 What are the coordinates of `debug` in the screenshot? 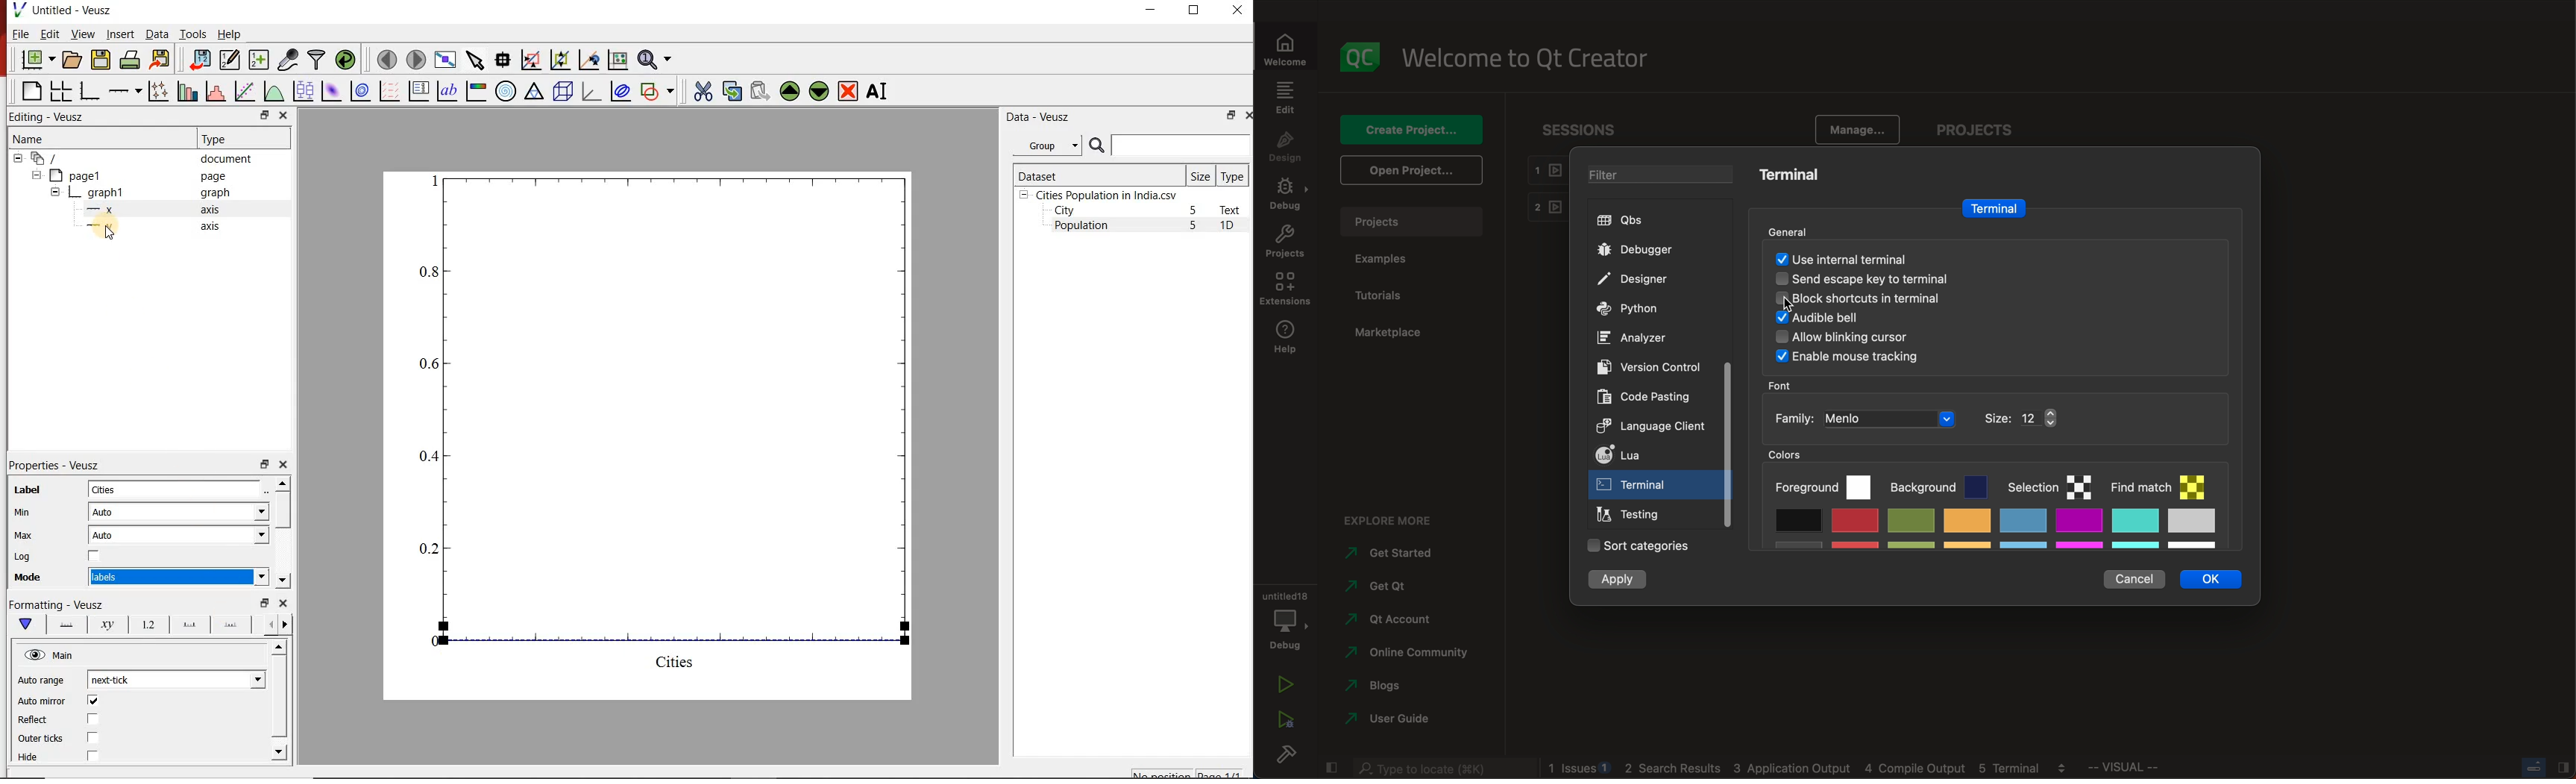 It's located at (1285, 195).